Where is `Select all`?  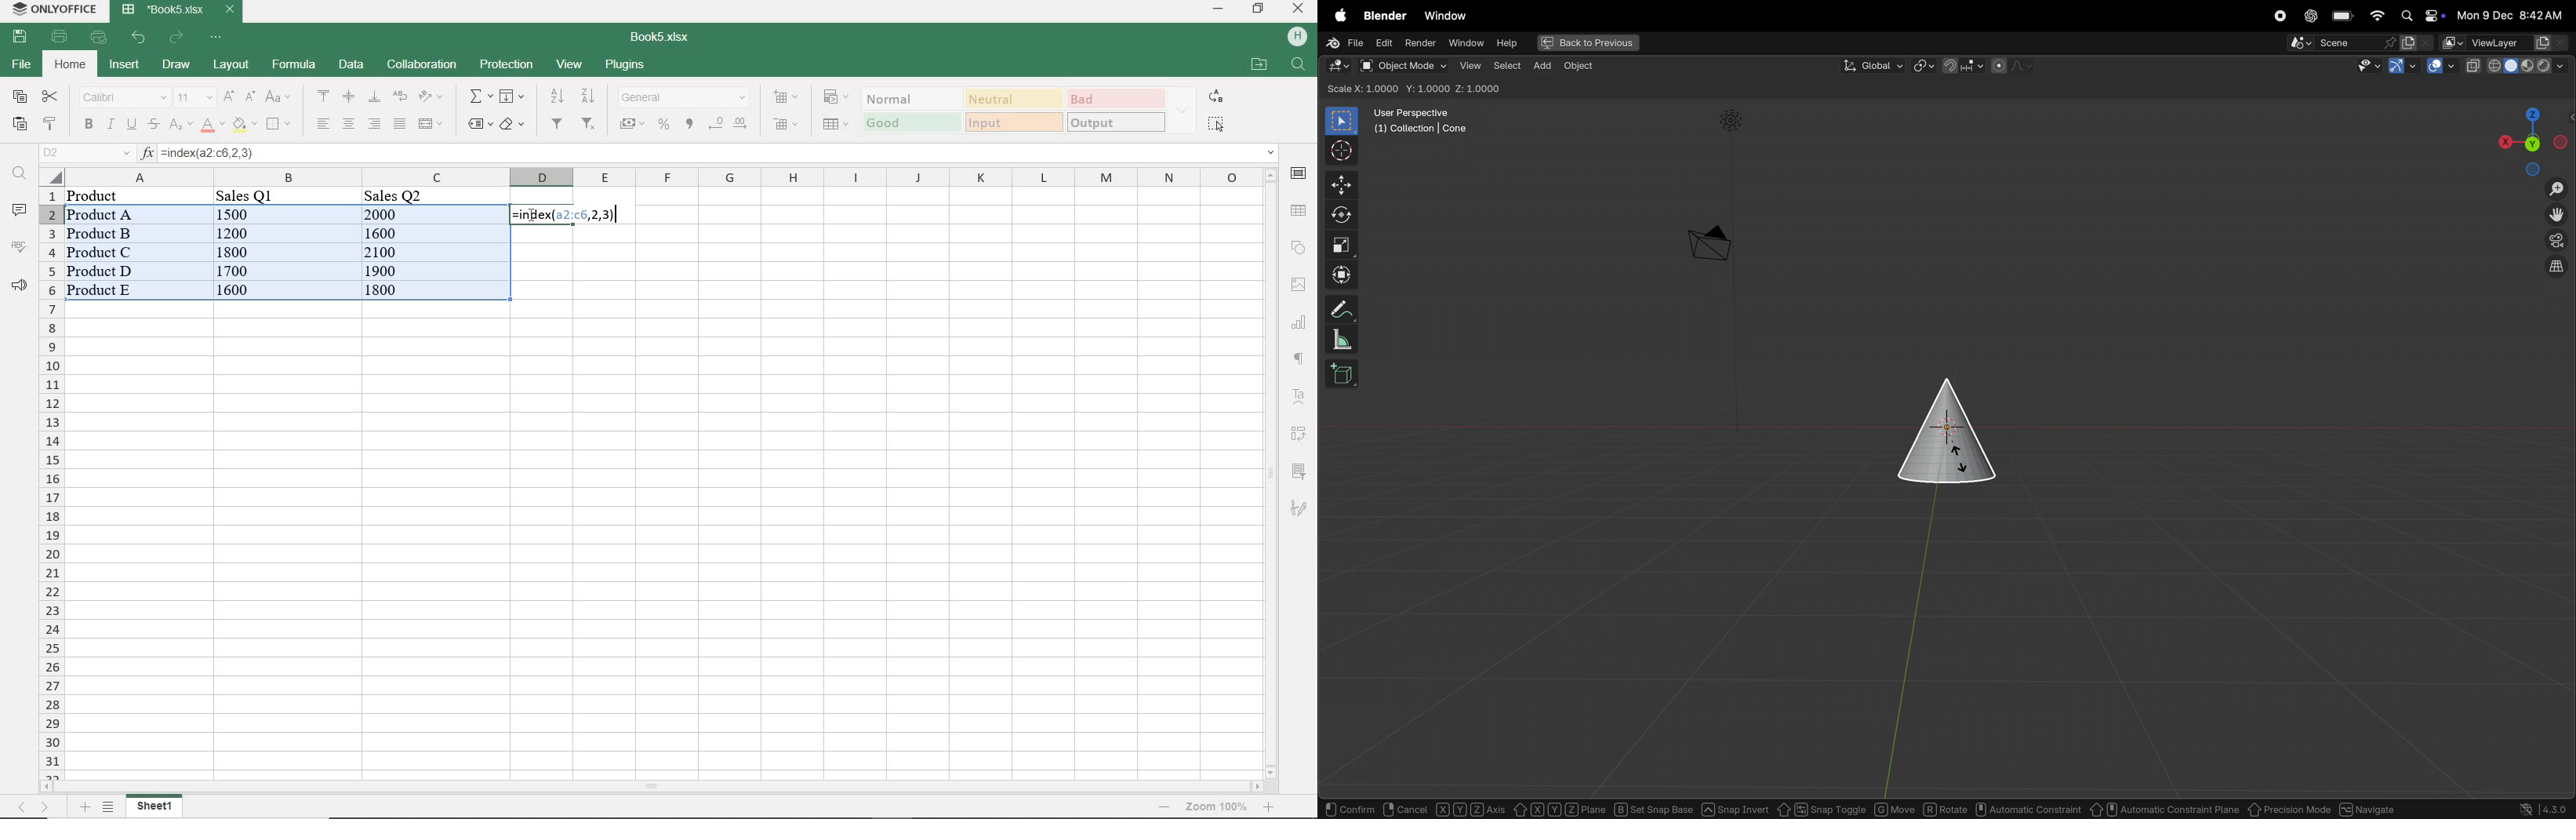 Select all is located at coordinates (50, 177).